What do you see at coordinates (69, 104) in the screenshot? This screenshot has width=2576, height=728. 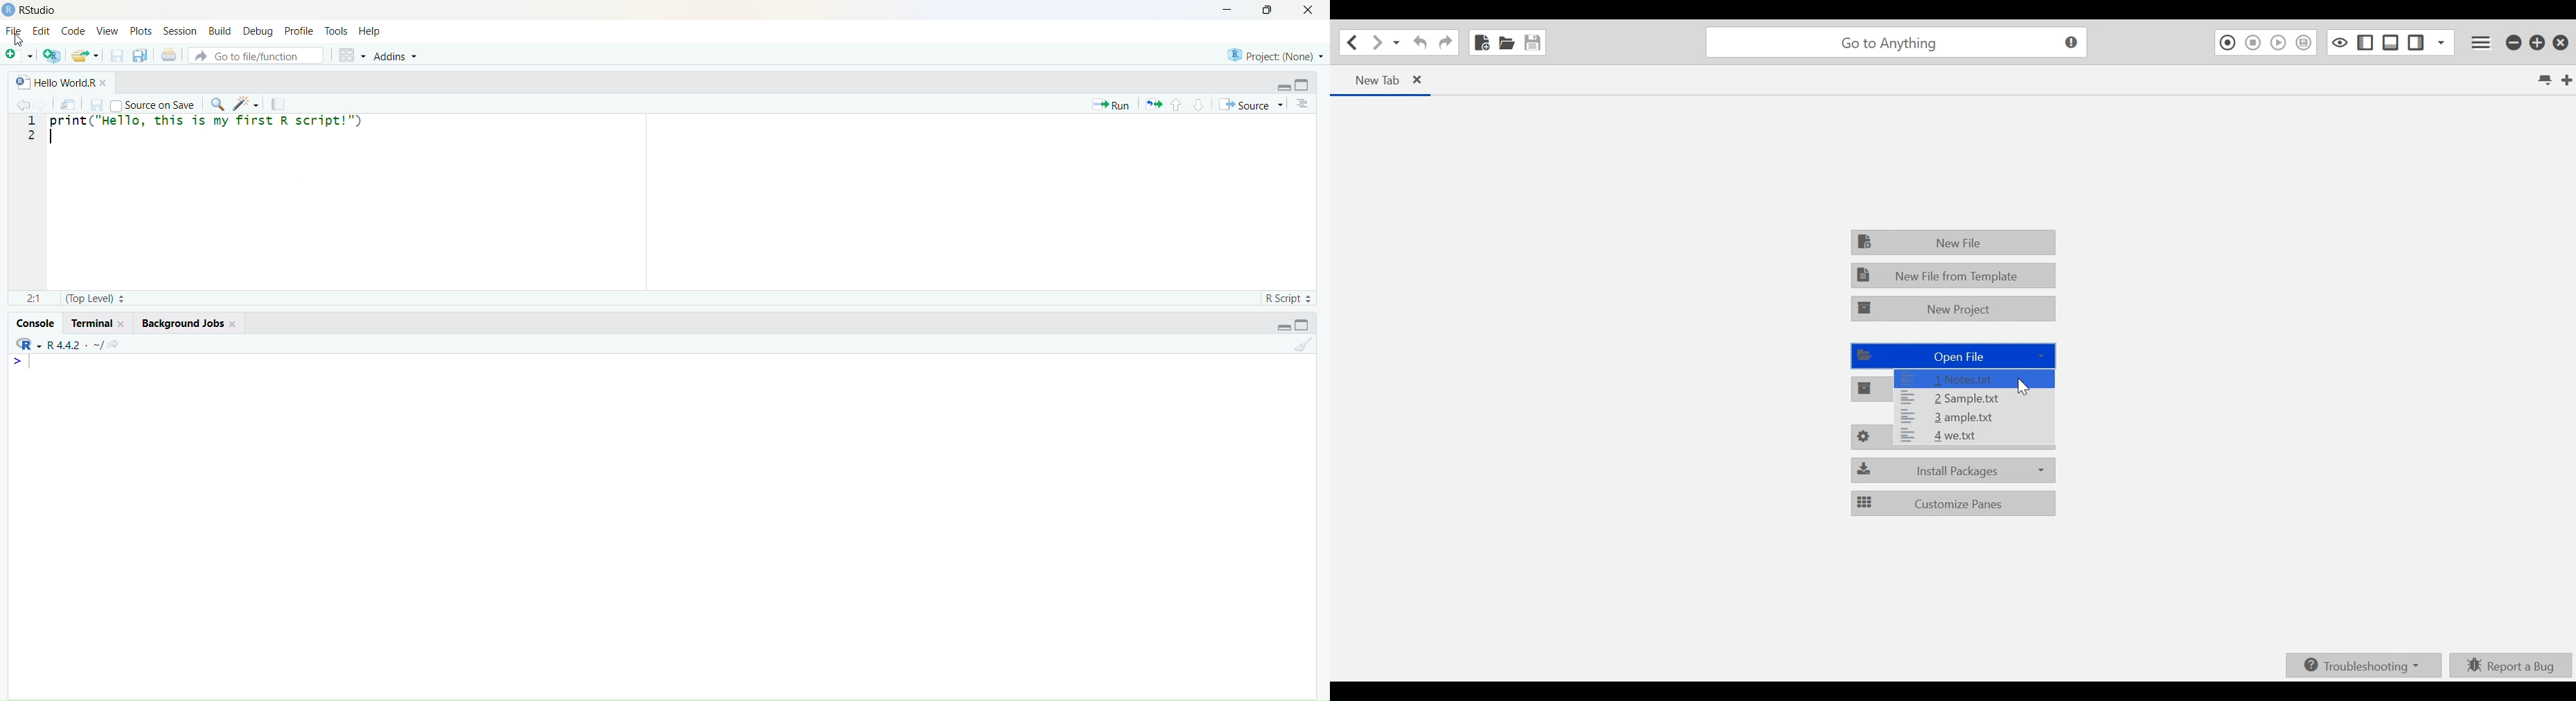 I see `Show in new window` at bounding box center [69, 104].